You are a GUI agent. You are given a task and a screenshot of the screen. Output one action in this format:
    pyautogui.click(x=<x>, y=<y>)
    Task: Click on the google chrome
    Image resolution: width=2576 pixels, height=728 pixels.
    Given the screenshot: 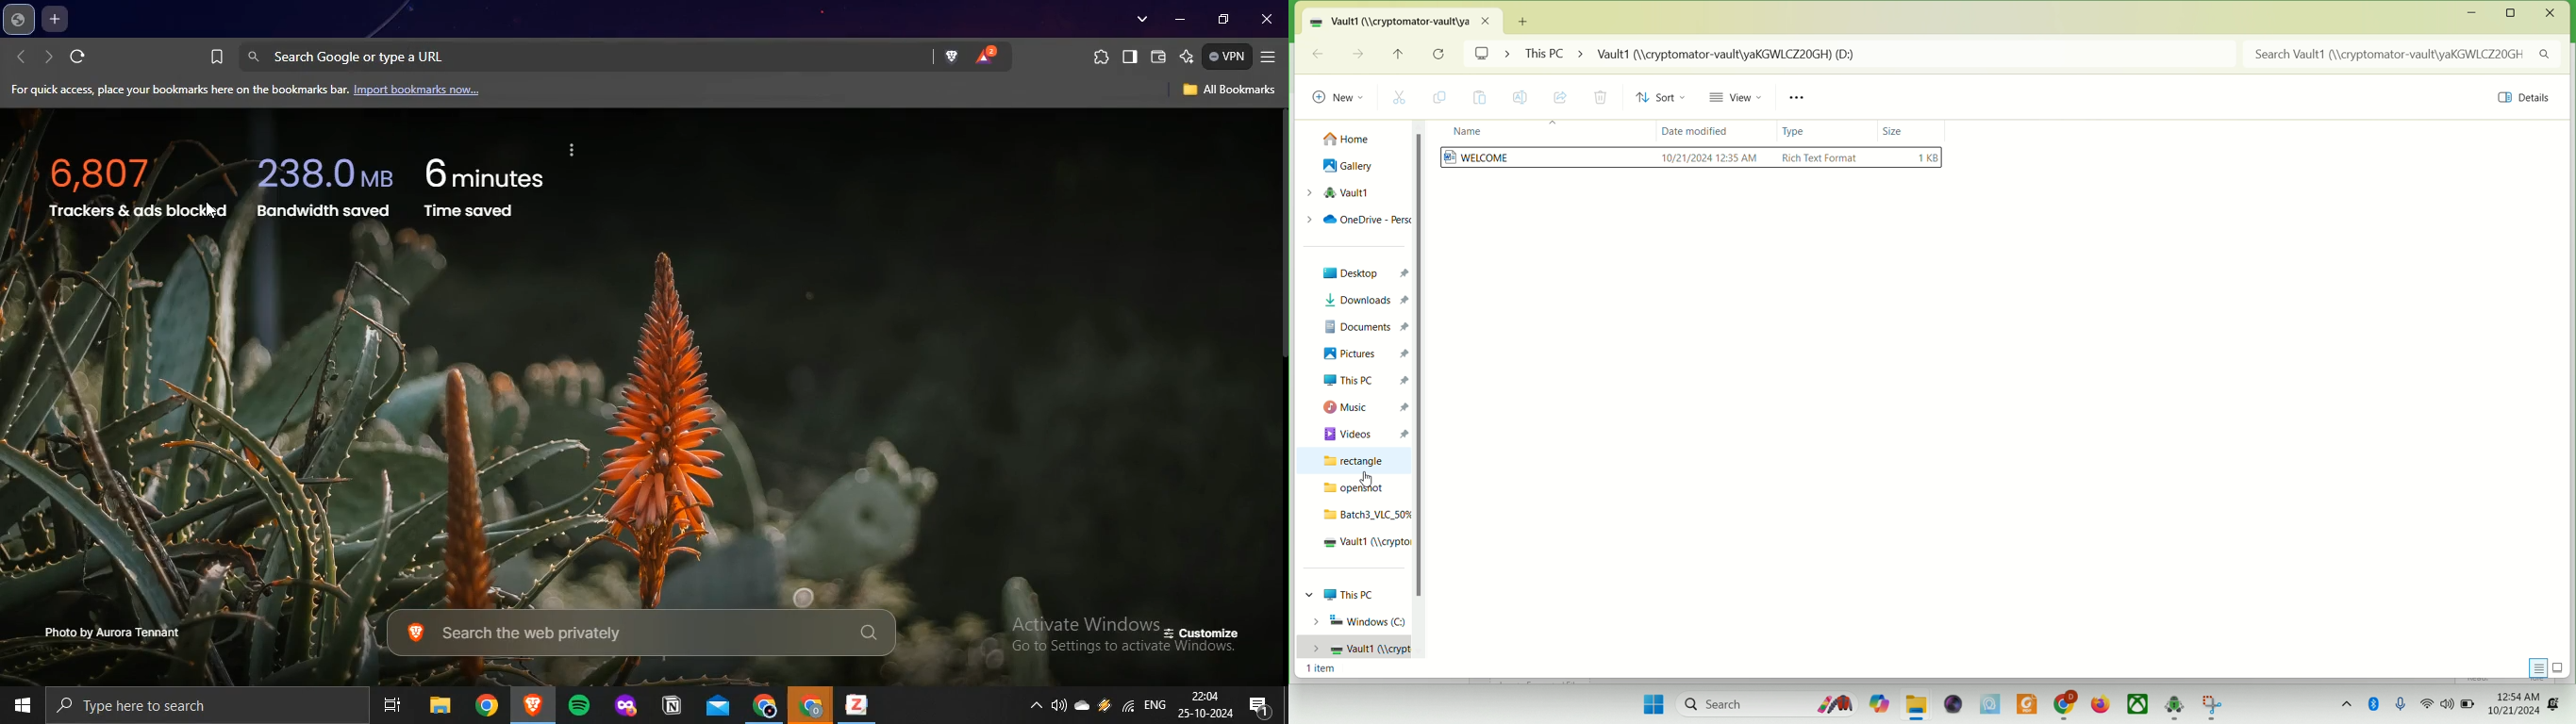 What is the action you would take?
    pyautogui.click(x=764, y=706)
    